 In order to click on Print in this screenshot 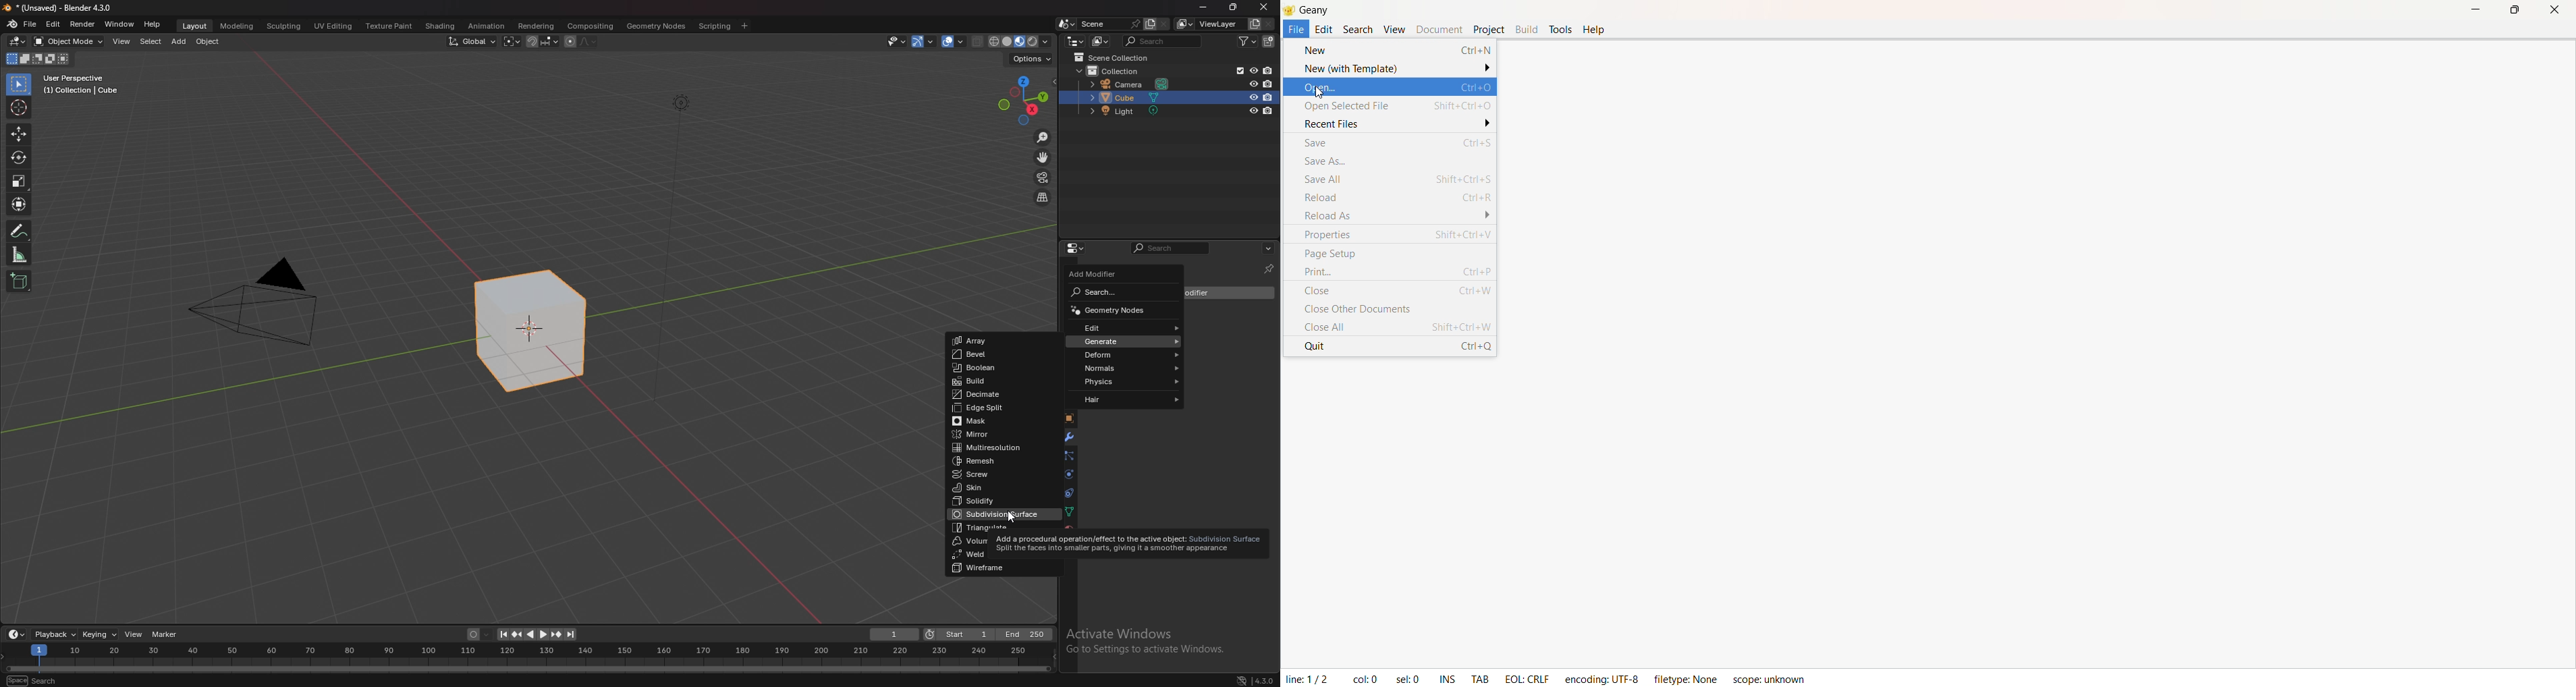, I will do `click(1399, 272)`.